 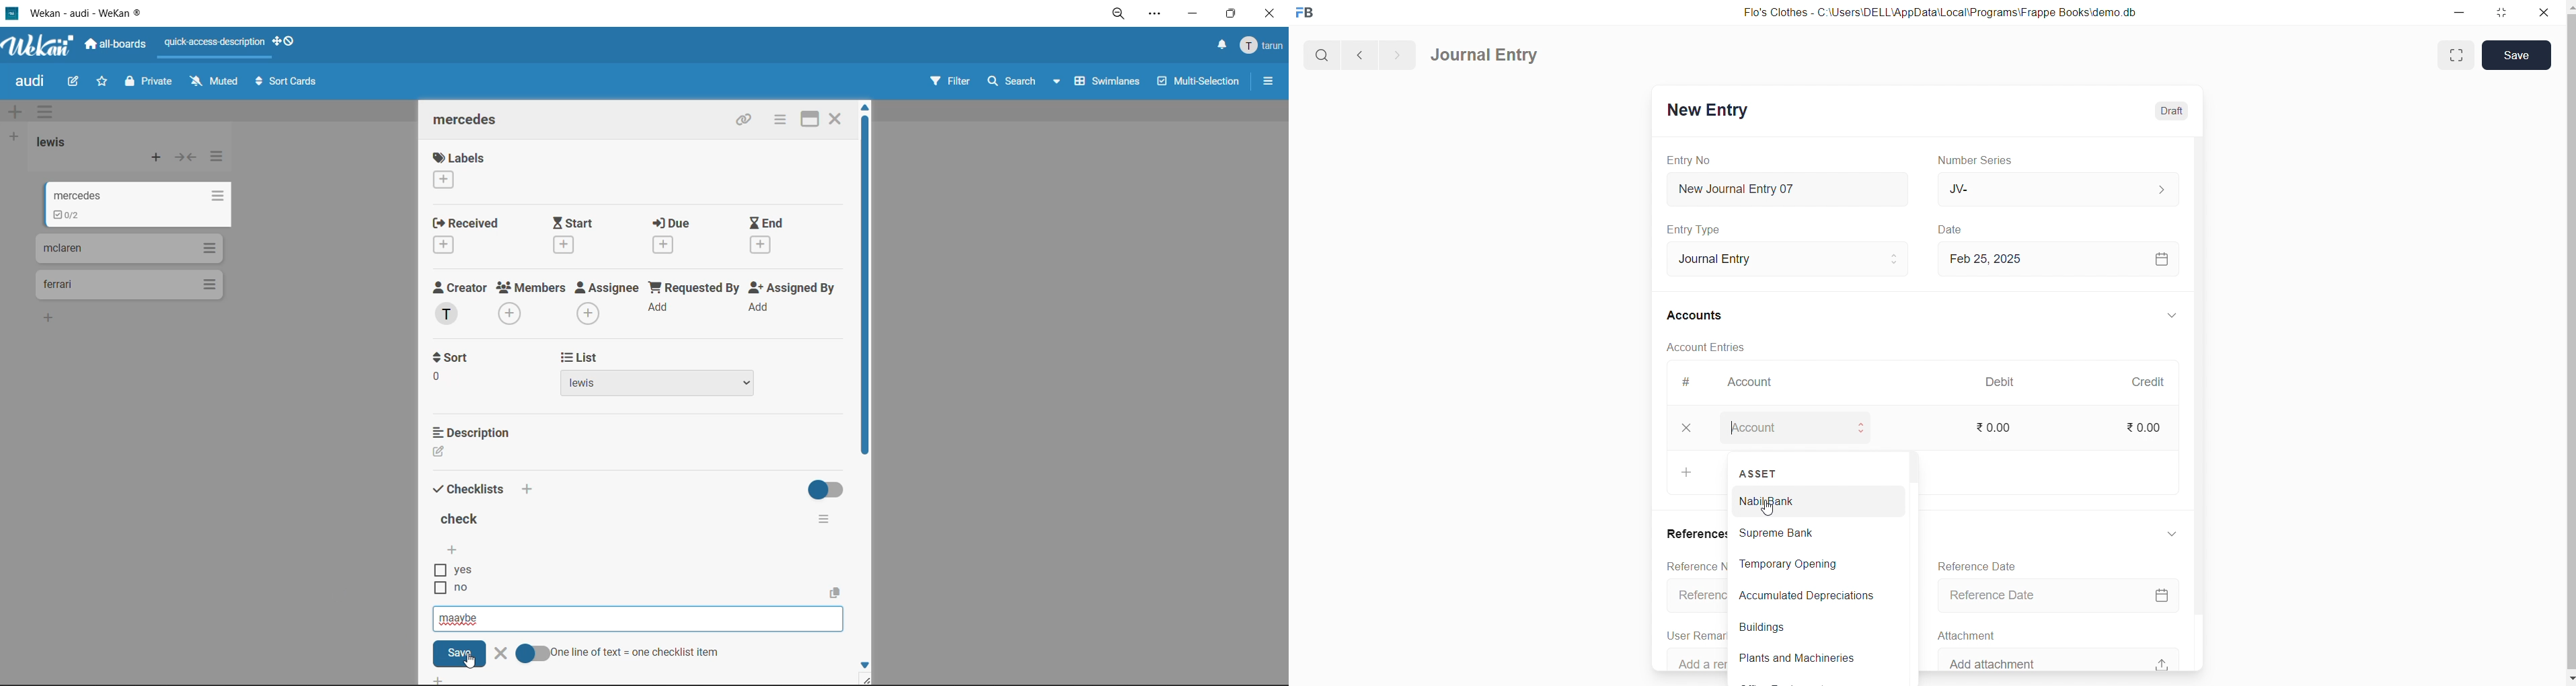 I want to click on sort, so click(x=458, y=358).